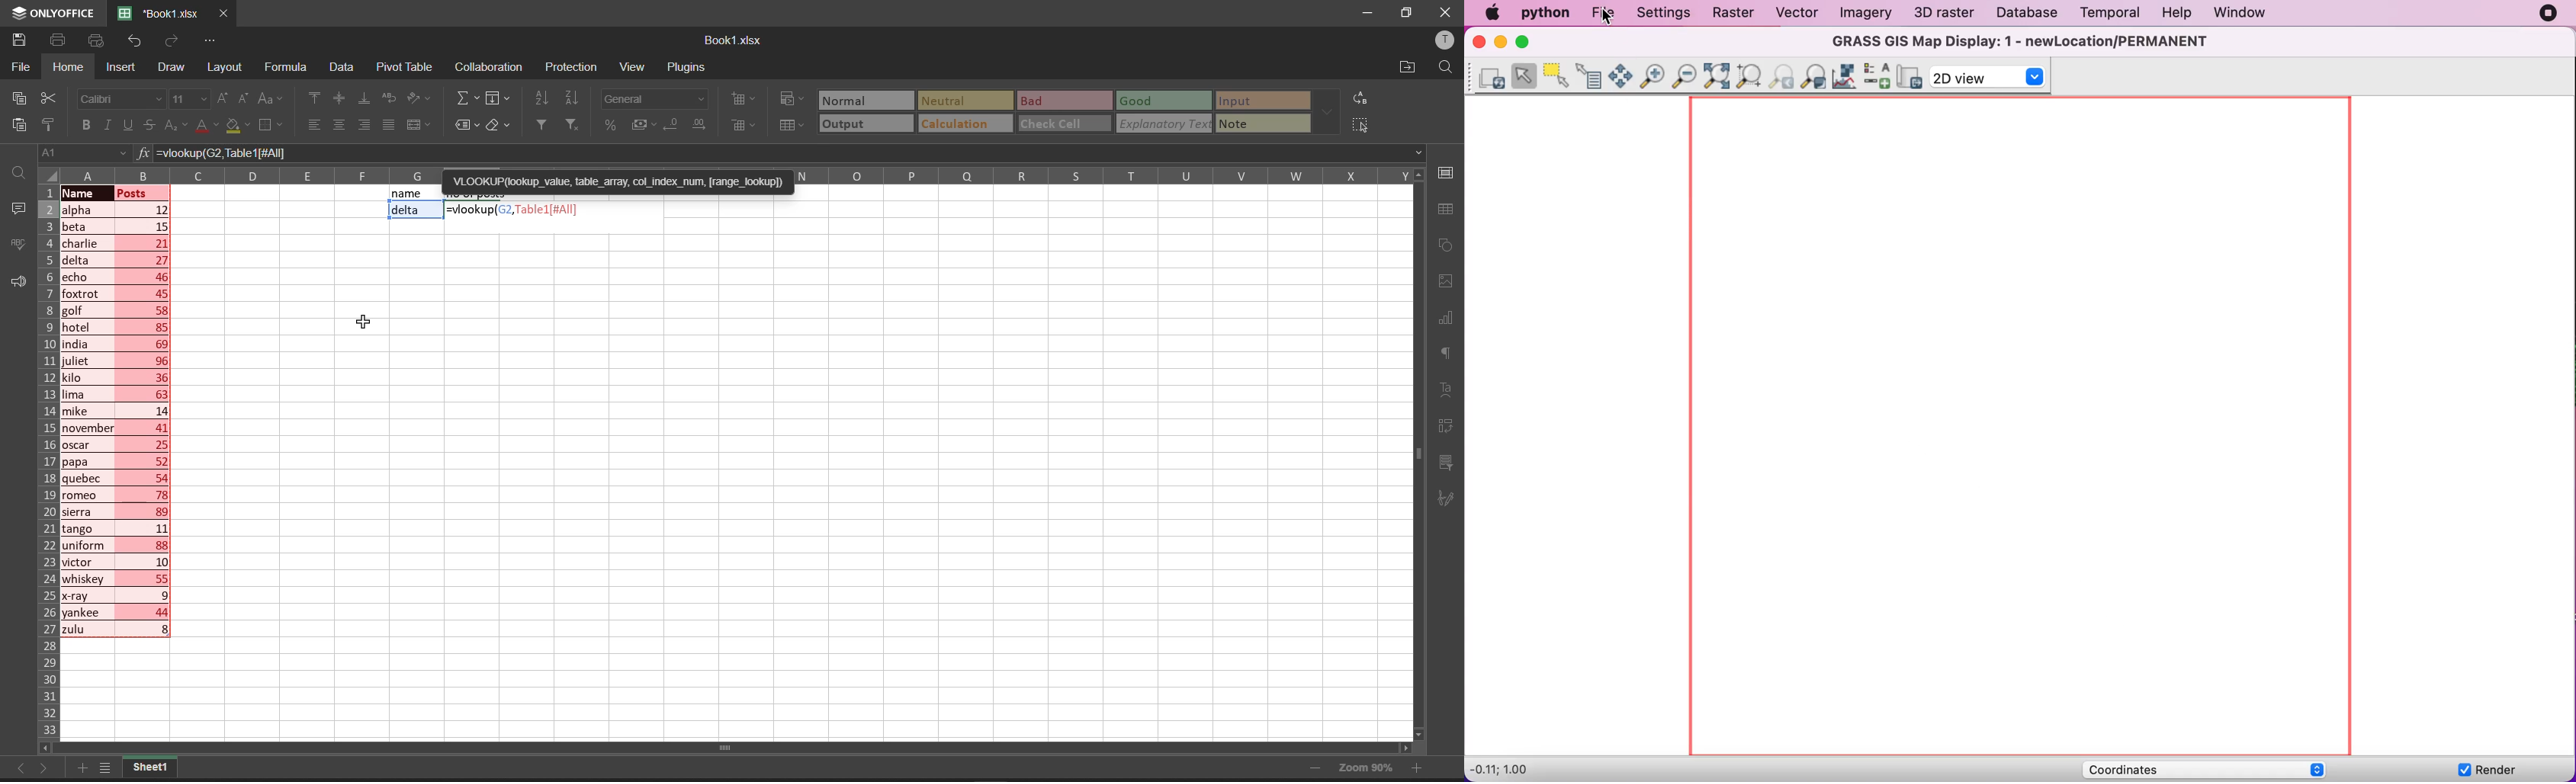 The height and width of the screenshot is (784, 2576). Describe the element at coordinates (85, 125) in the screenshot. I see `bold` at that location.